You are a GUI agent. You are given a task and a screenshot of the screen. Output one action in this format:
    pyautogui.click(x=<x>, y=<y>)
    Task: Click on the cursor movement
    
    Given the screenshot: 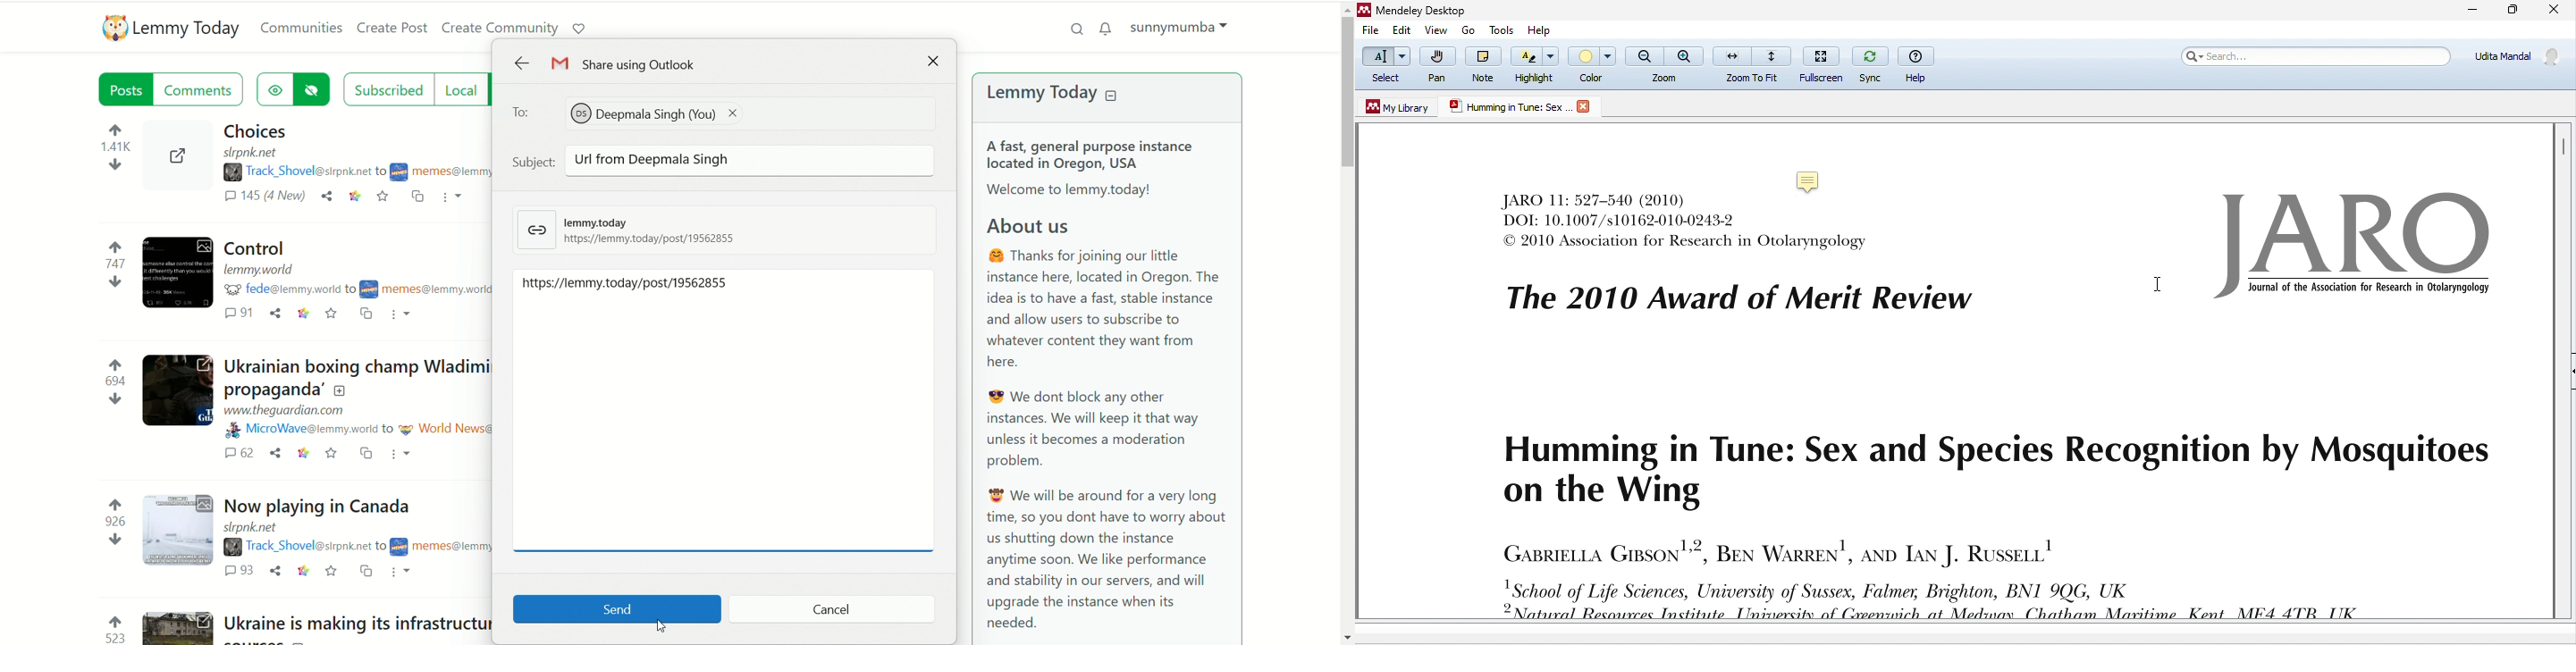 What is the action you would take?
    pyautogui.click(x=2159, y=285)
    